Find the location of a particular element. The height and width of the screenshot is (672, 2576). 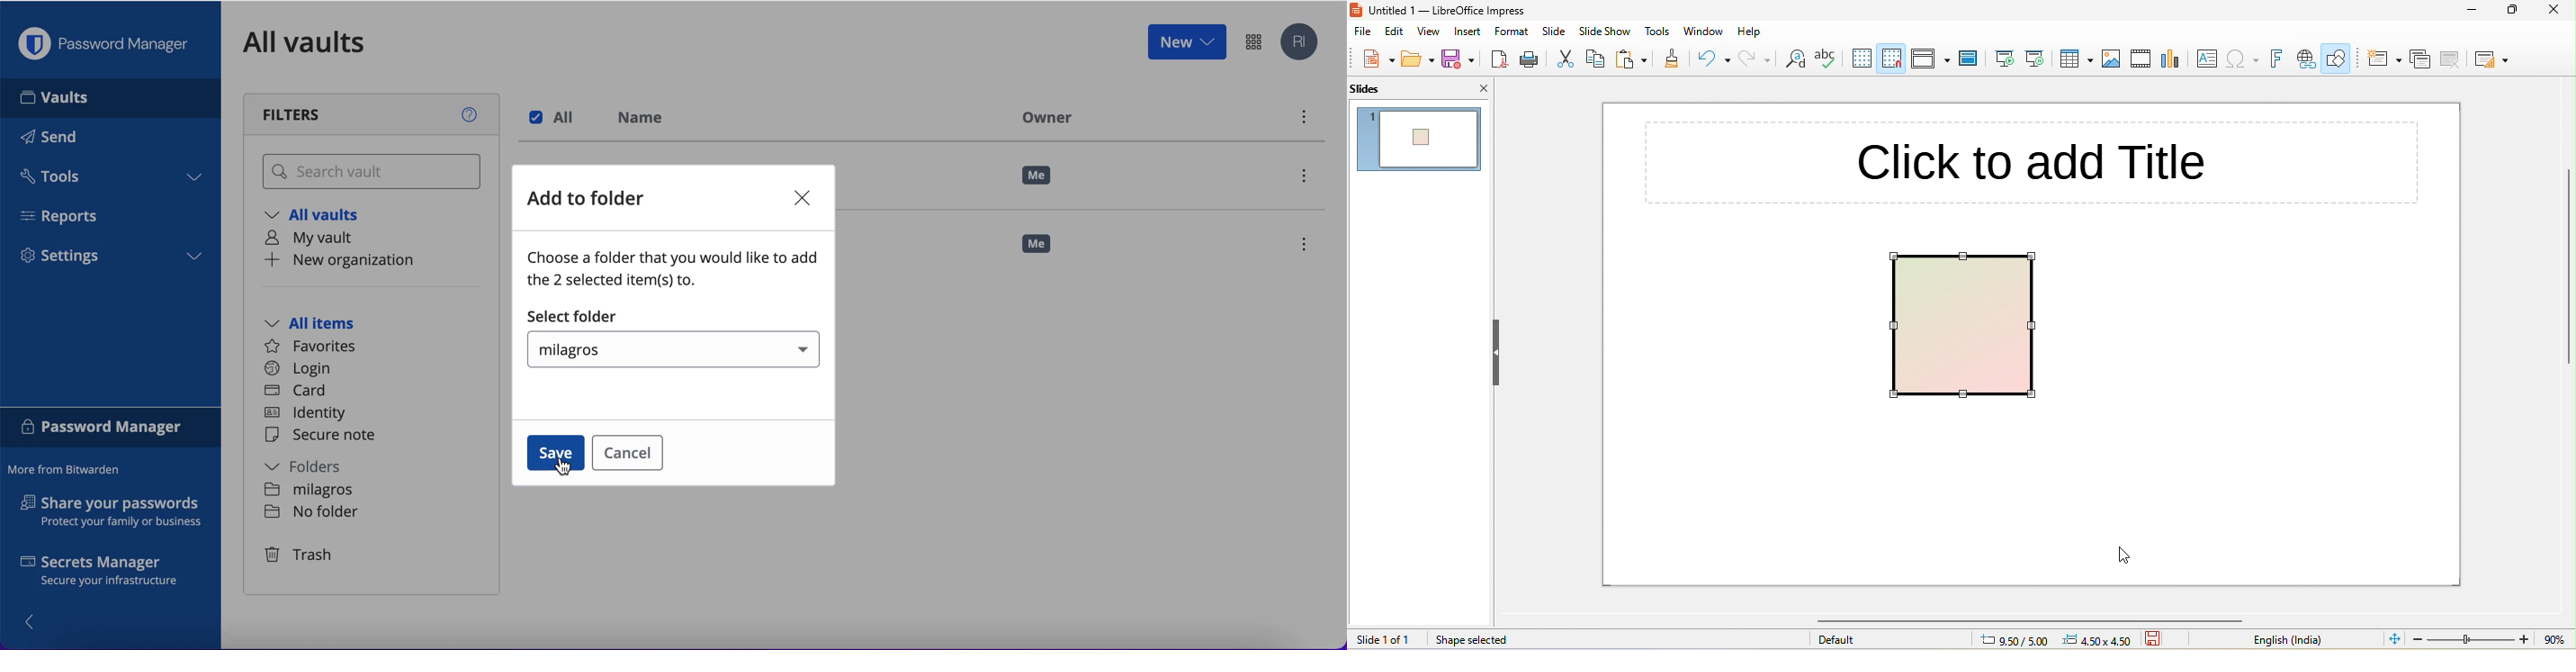

tools is located at coordinates (109, 180).